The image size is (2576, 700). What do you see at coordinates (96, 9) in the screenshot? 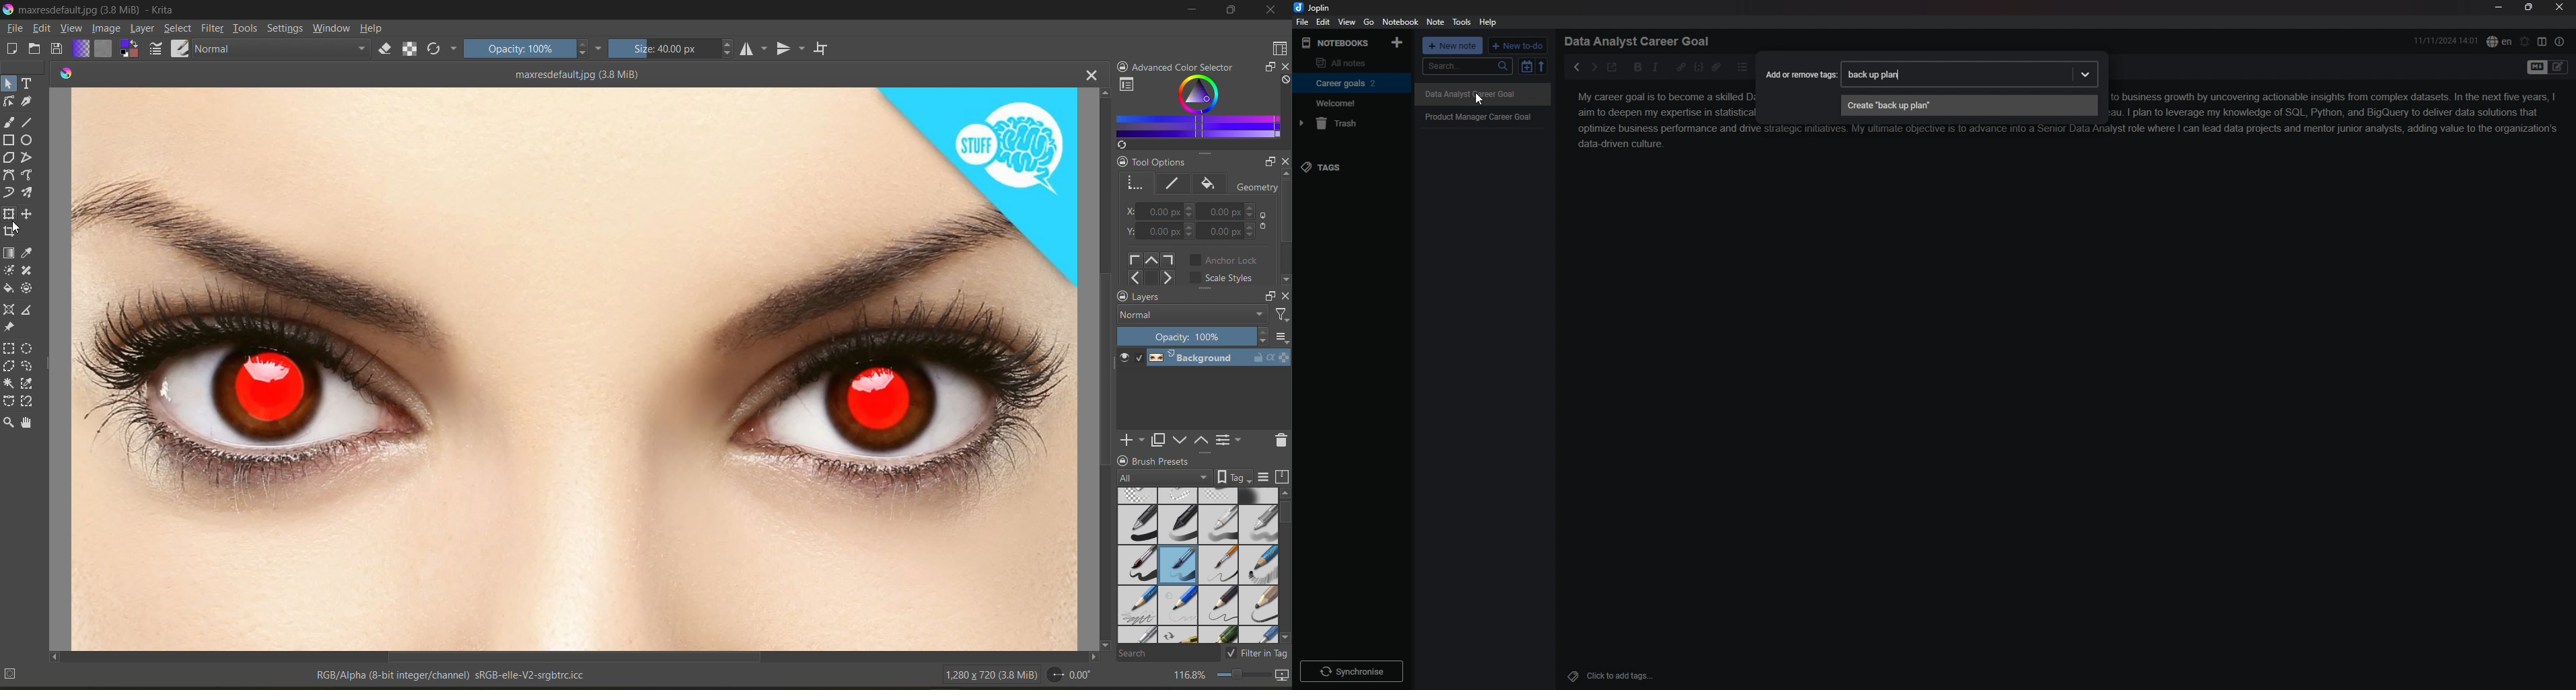
I see `app name and file name` at bounding box center [96, 9].